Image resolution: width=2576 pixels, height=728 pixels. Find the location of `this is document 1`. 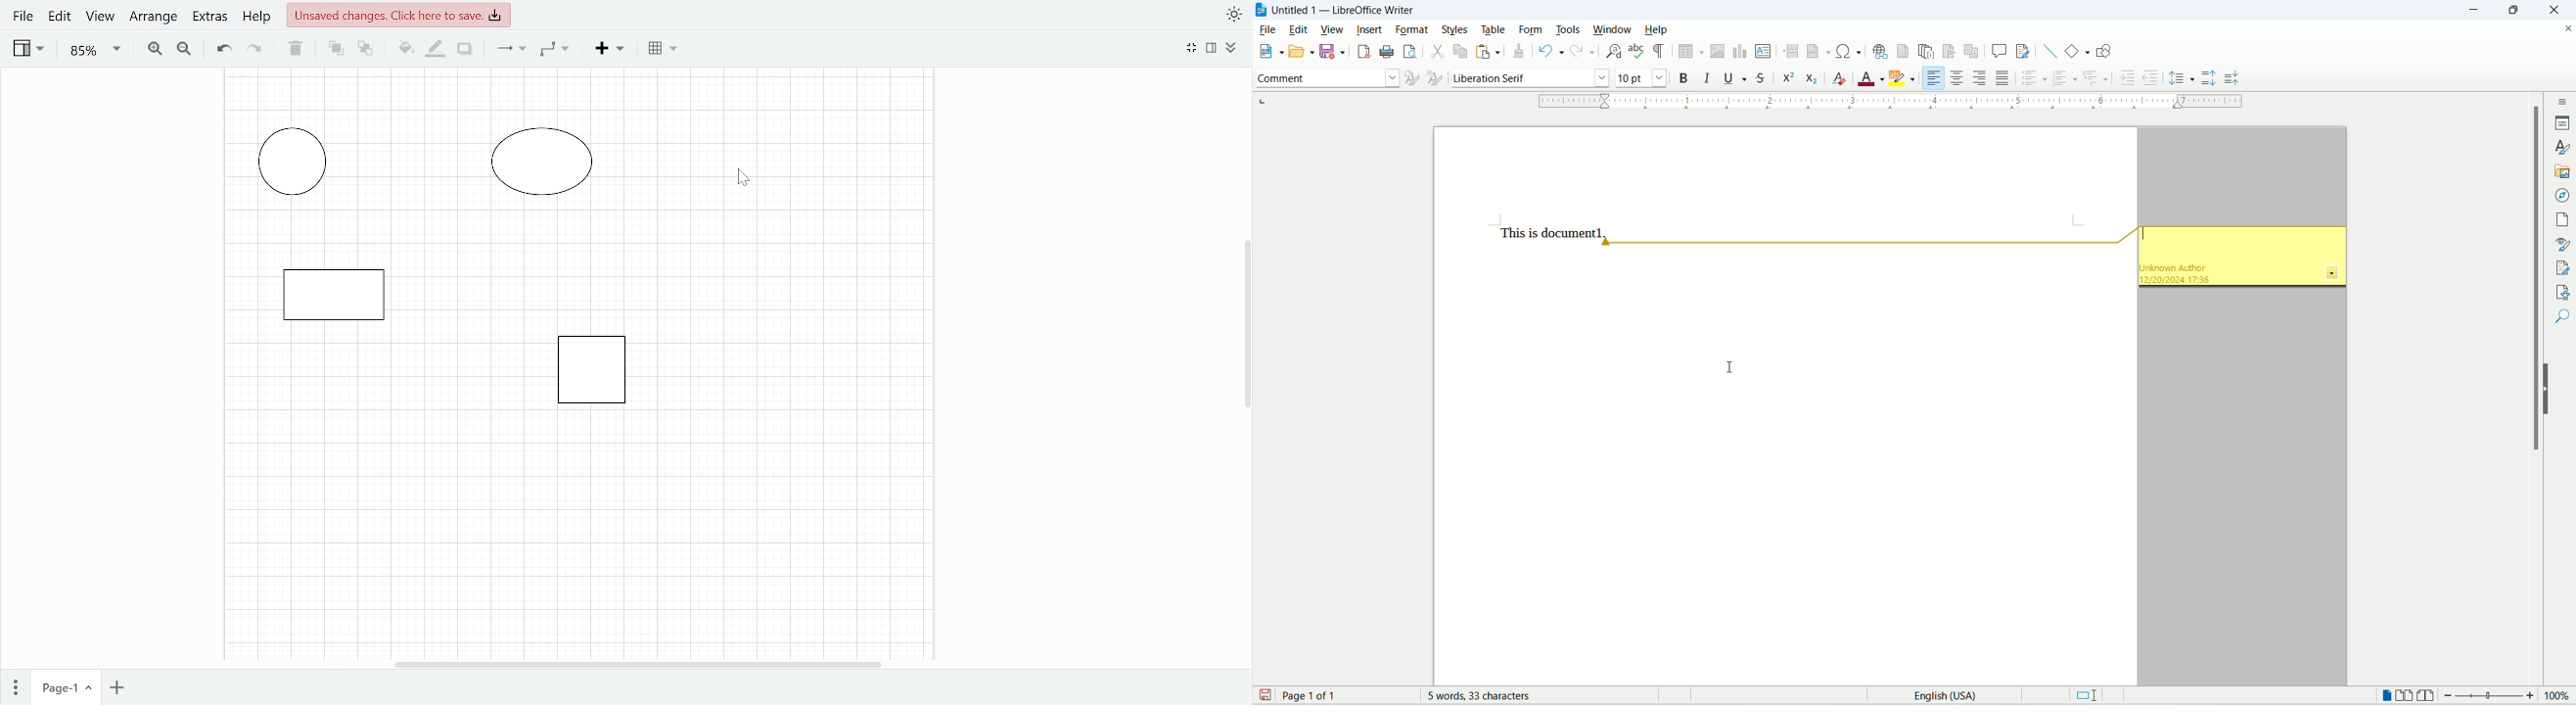

this is document 1 is located at coordinates (1553, 232).